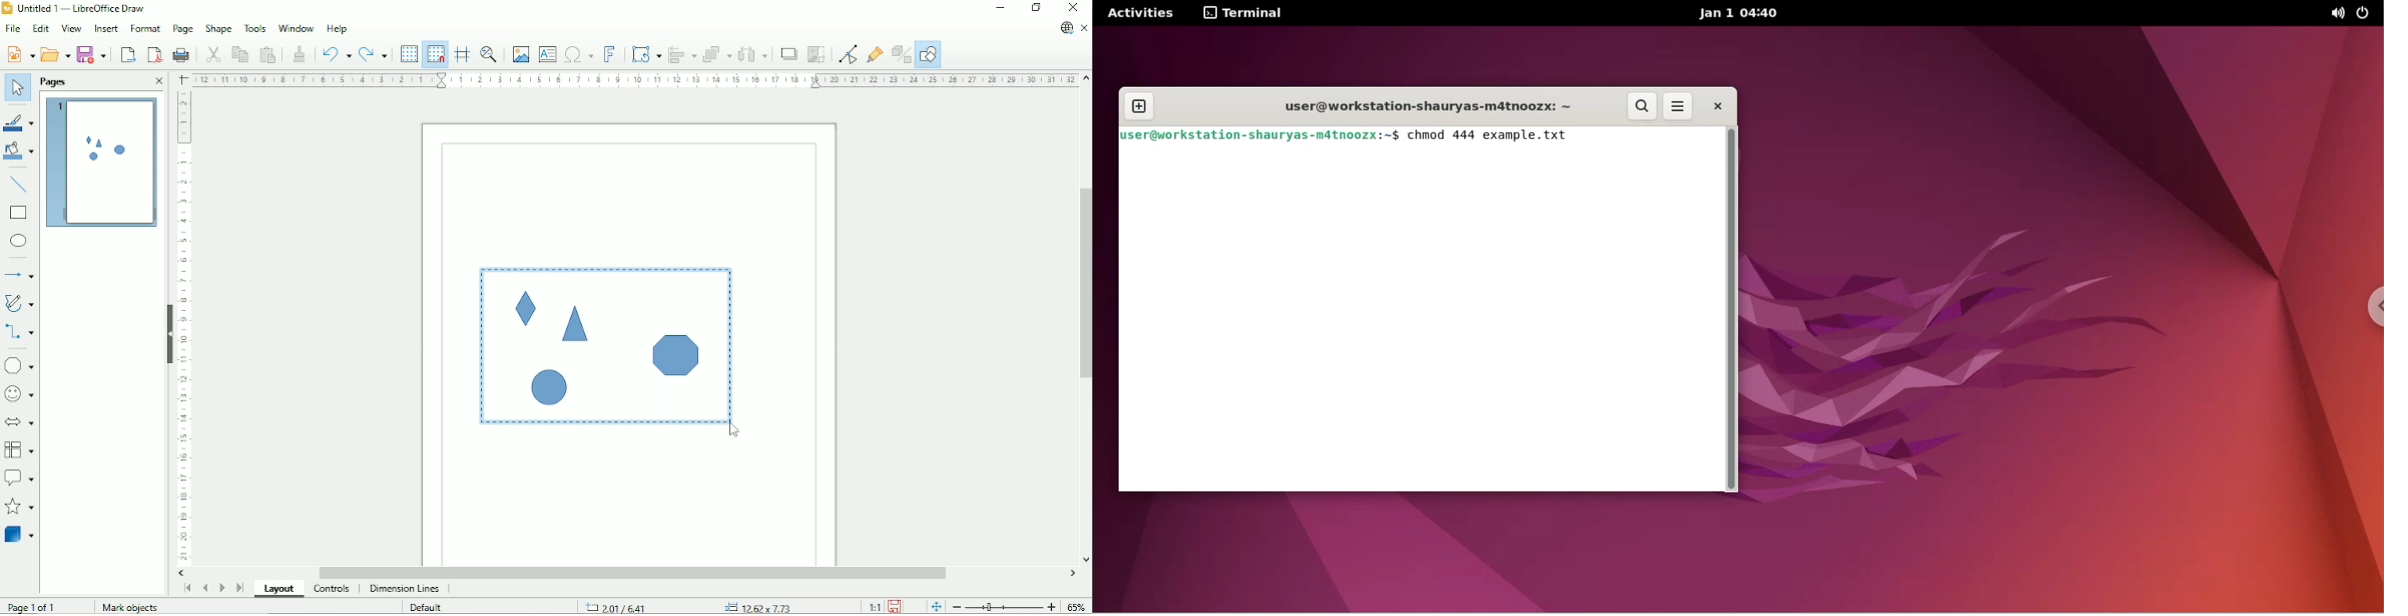 This screenshot has width=2408, height=616. Describe the element at coordinates (128, 54) in the screenshot. I see `Export` at that location.